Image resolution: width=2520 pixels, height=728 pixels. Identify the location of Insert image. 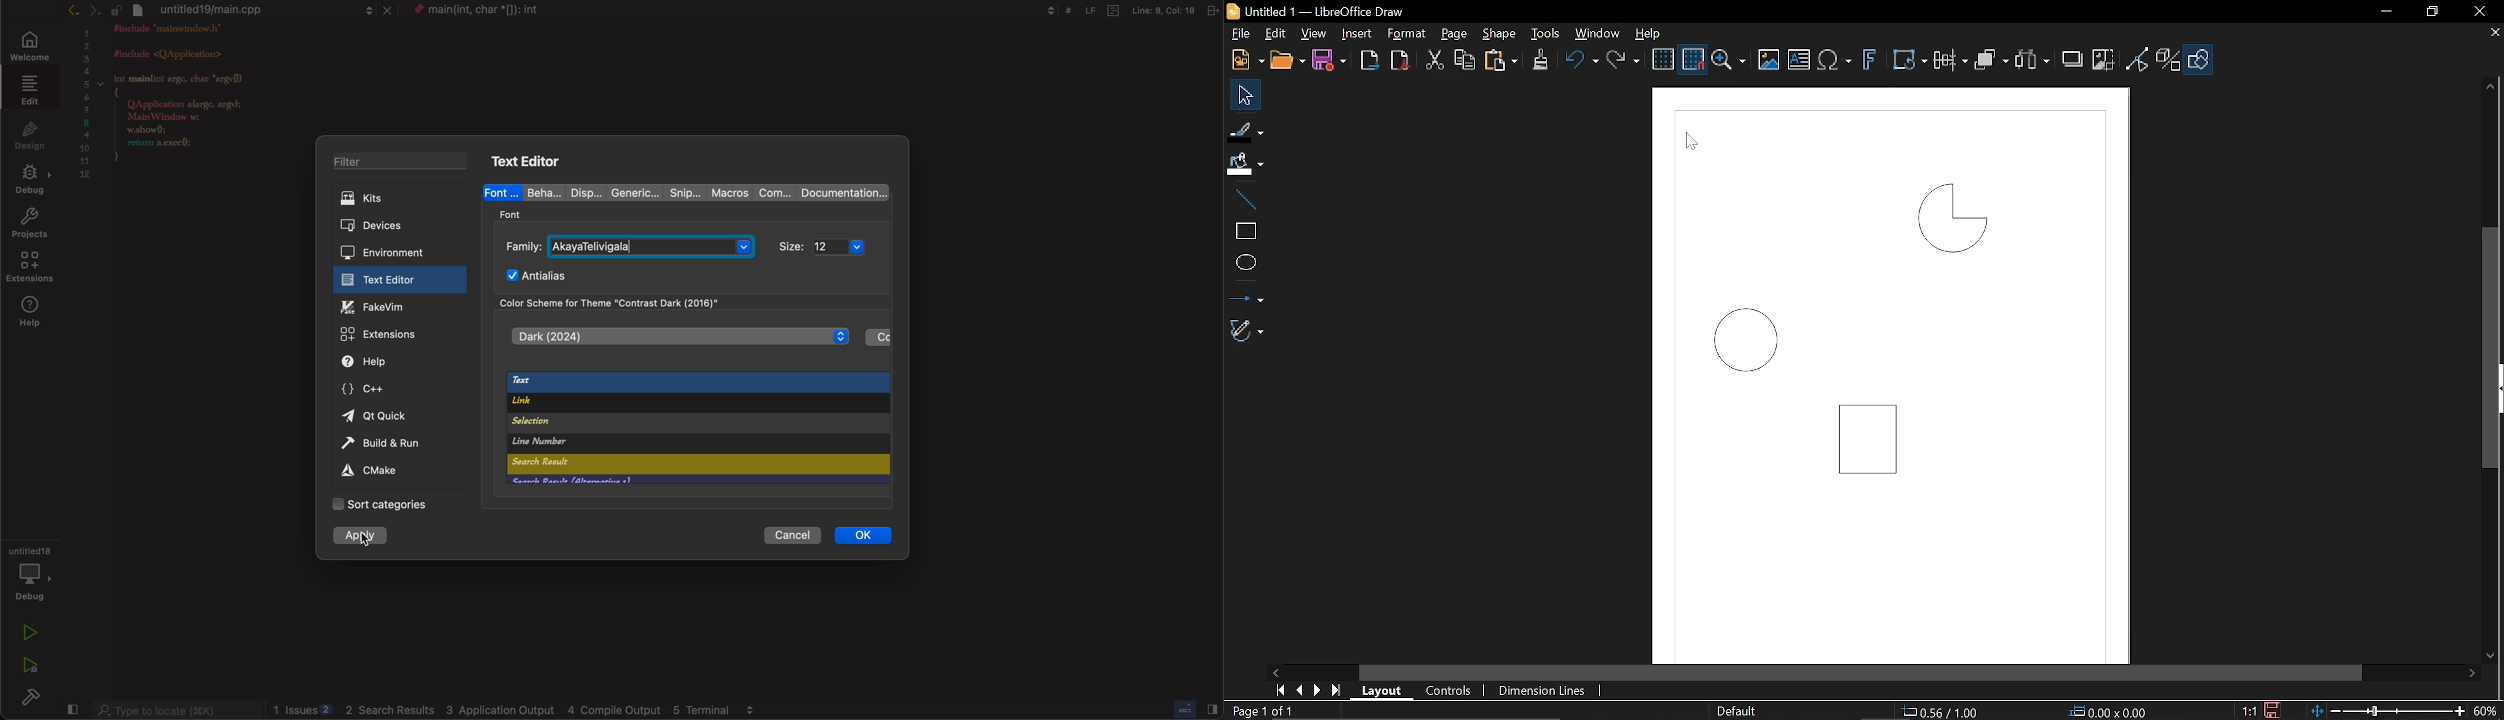
(1769, 60).